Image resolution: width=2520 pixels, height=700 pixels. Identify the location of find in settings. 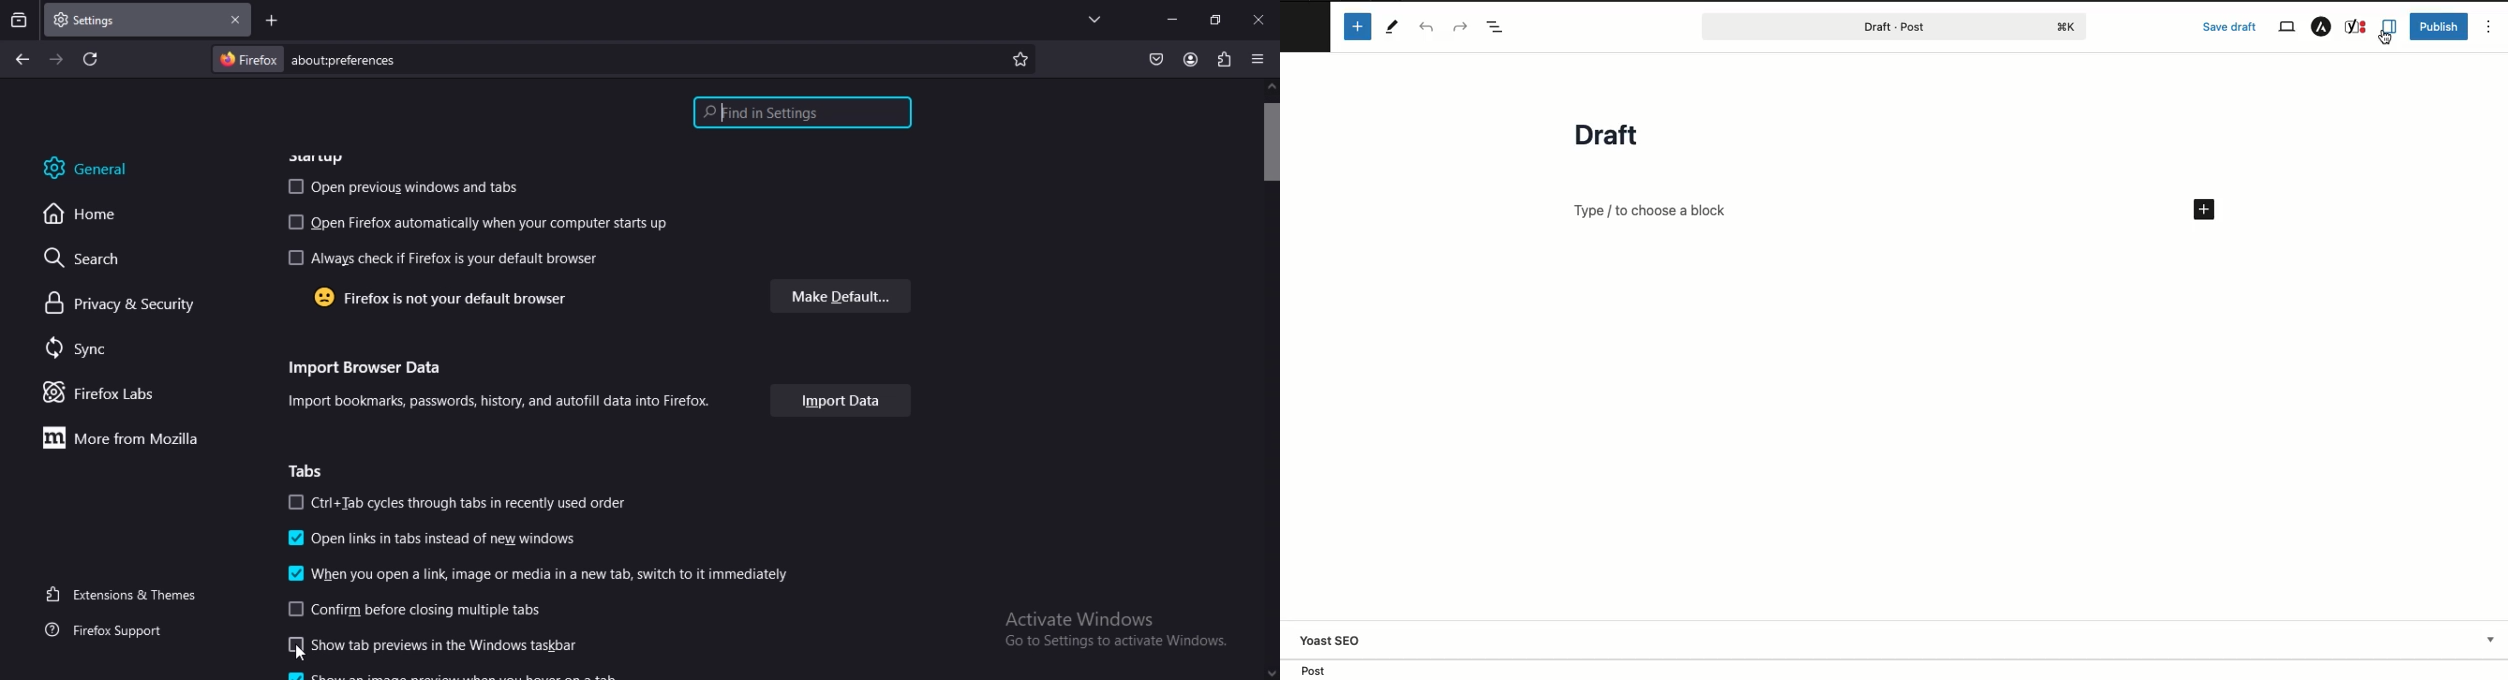
(798, 112).